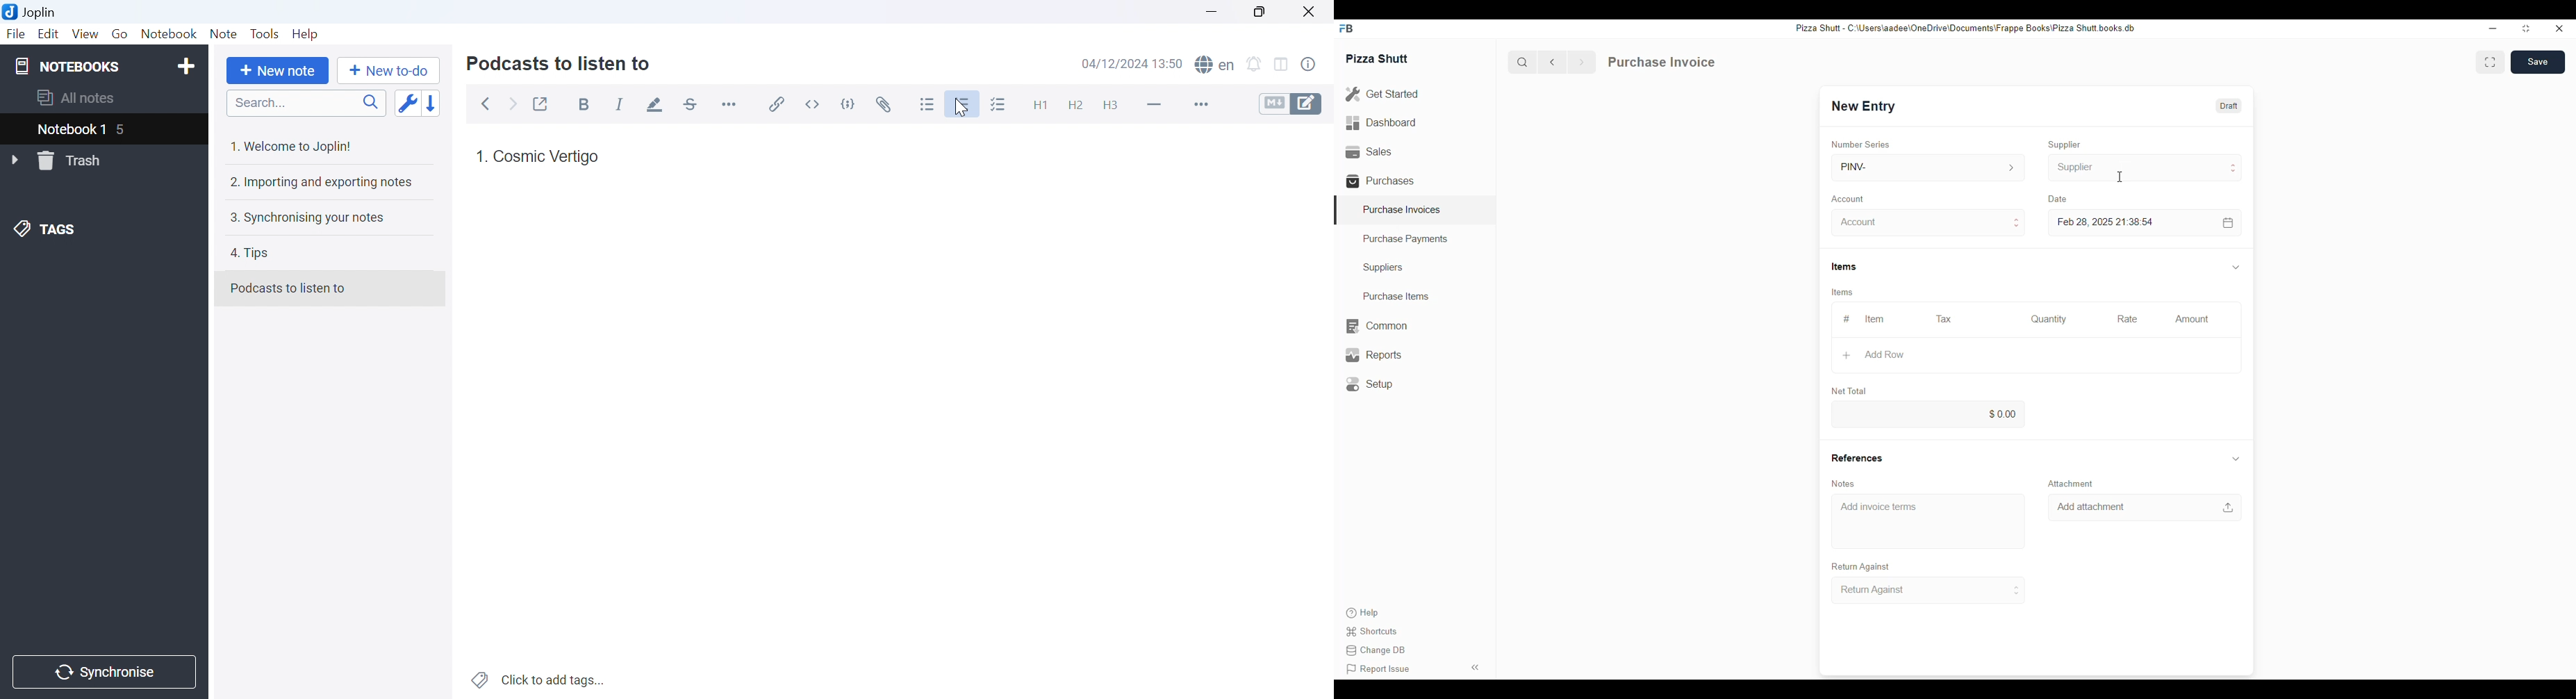 The height and width of the screenshot is (700, 2576). I want to click on Numbered list, so click(964, 104).